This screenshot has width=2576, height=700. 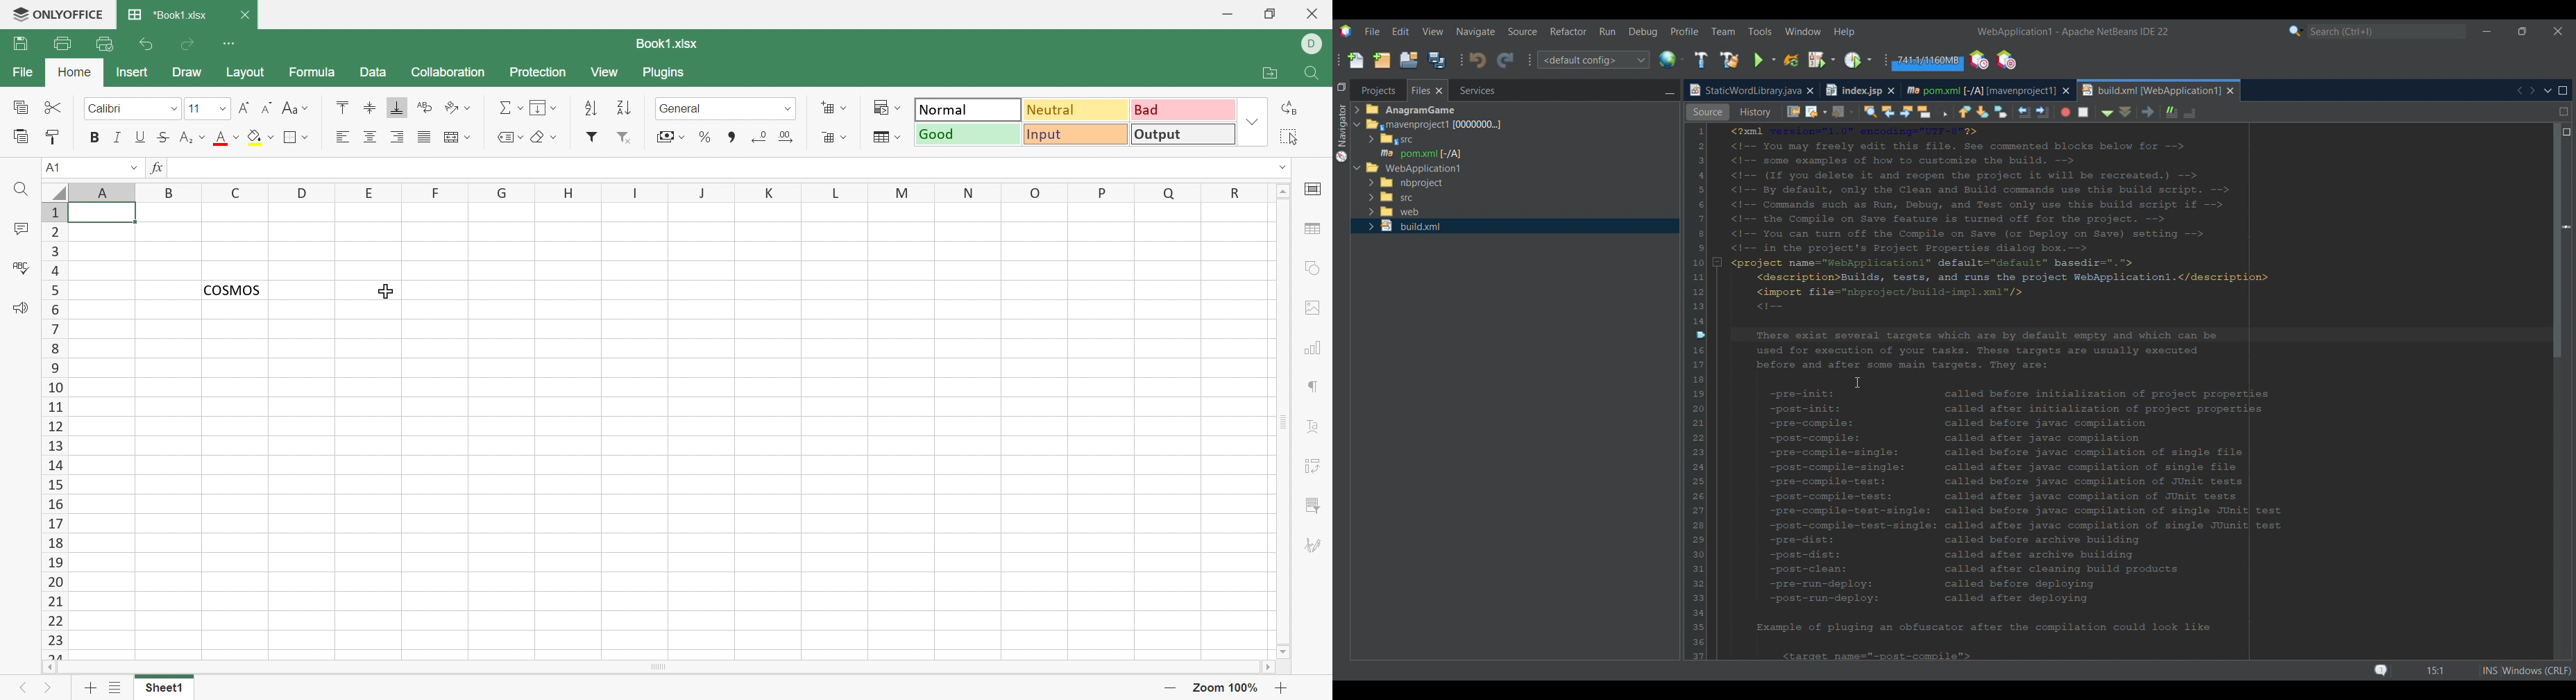 What do you see at coordinates (75, 72) in the screenshot?
I see `Home` at bounding box center [75, 72].